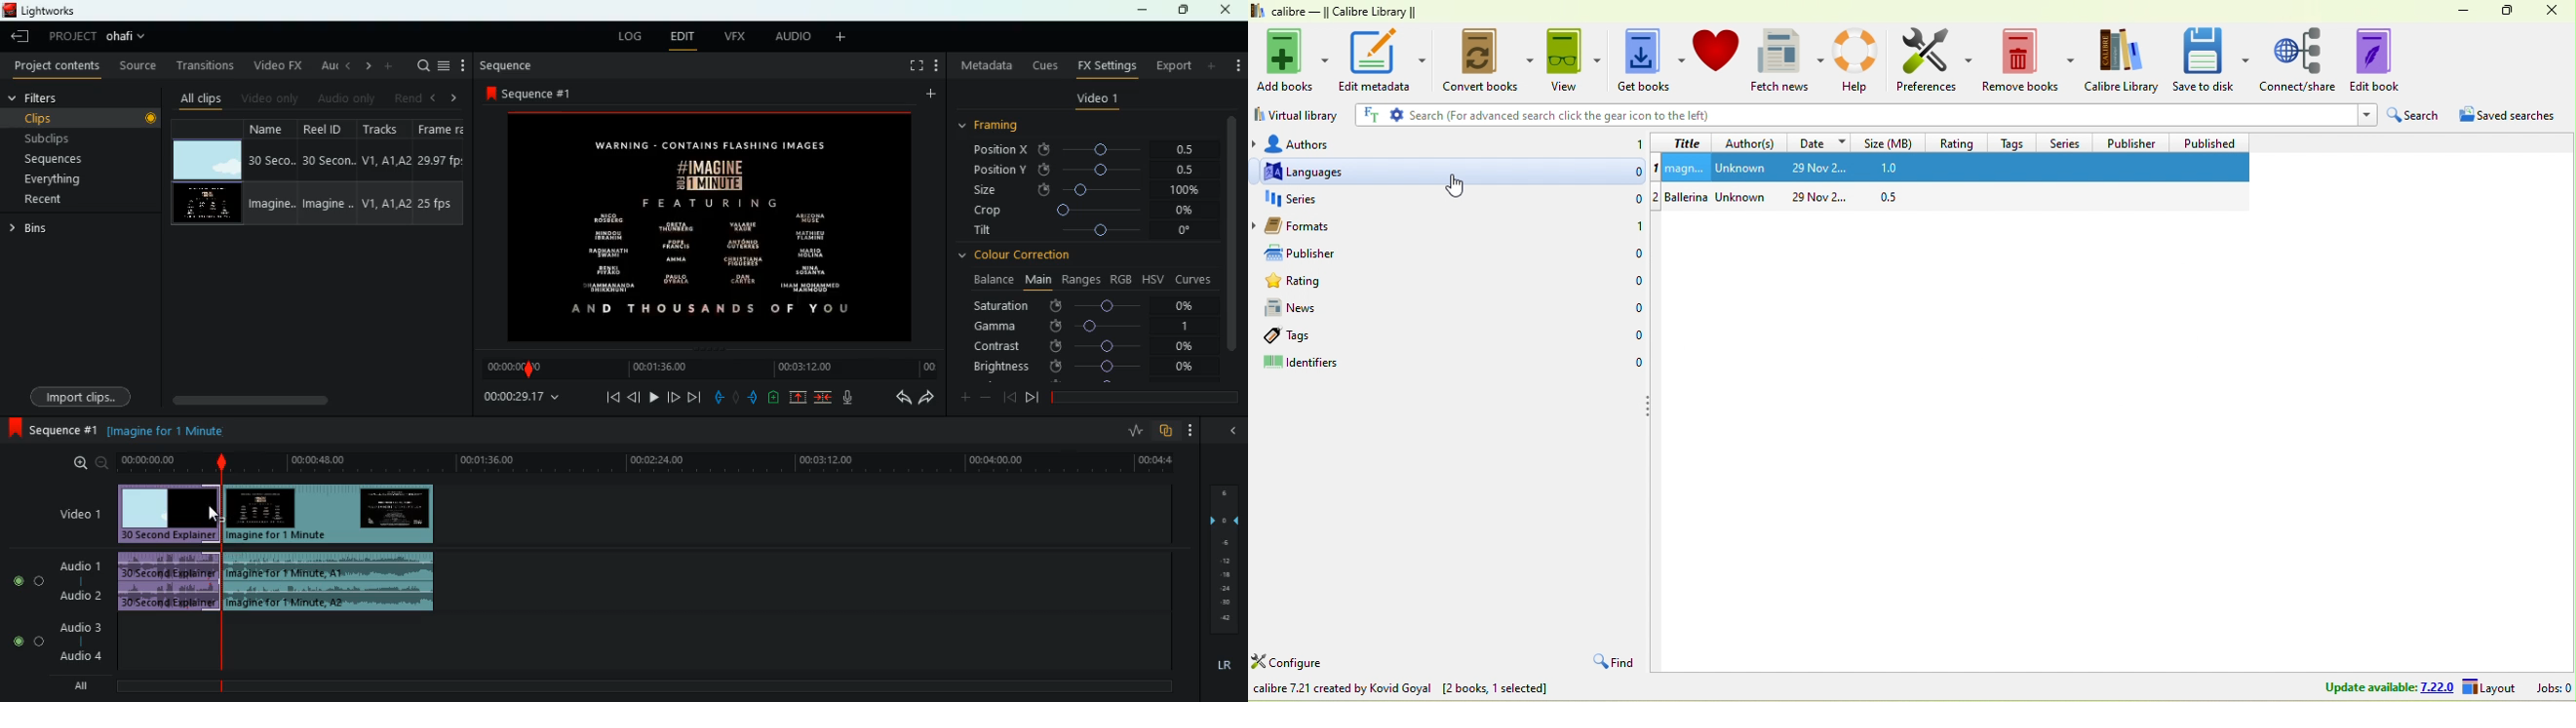 The width and height of the screenshot is (2576, 728). Describe the element at coordinates (1086, 212) in the screenshot. I see `crop` at that location.